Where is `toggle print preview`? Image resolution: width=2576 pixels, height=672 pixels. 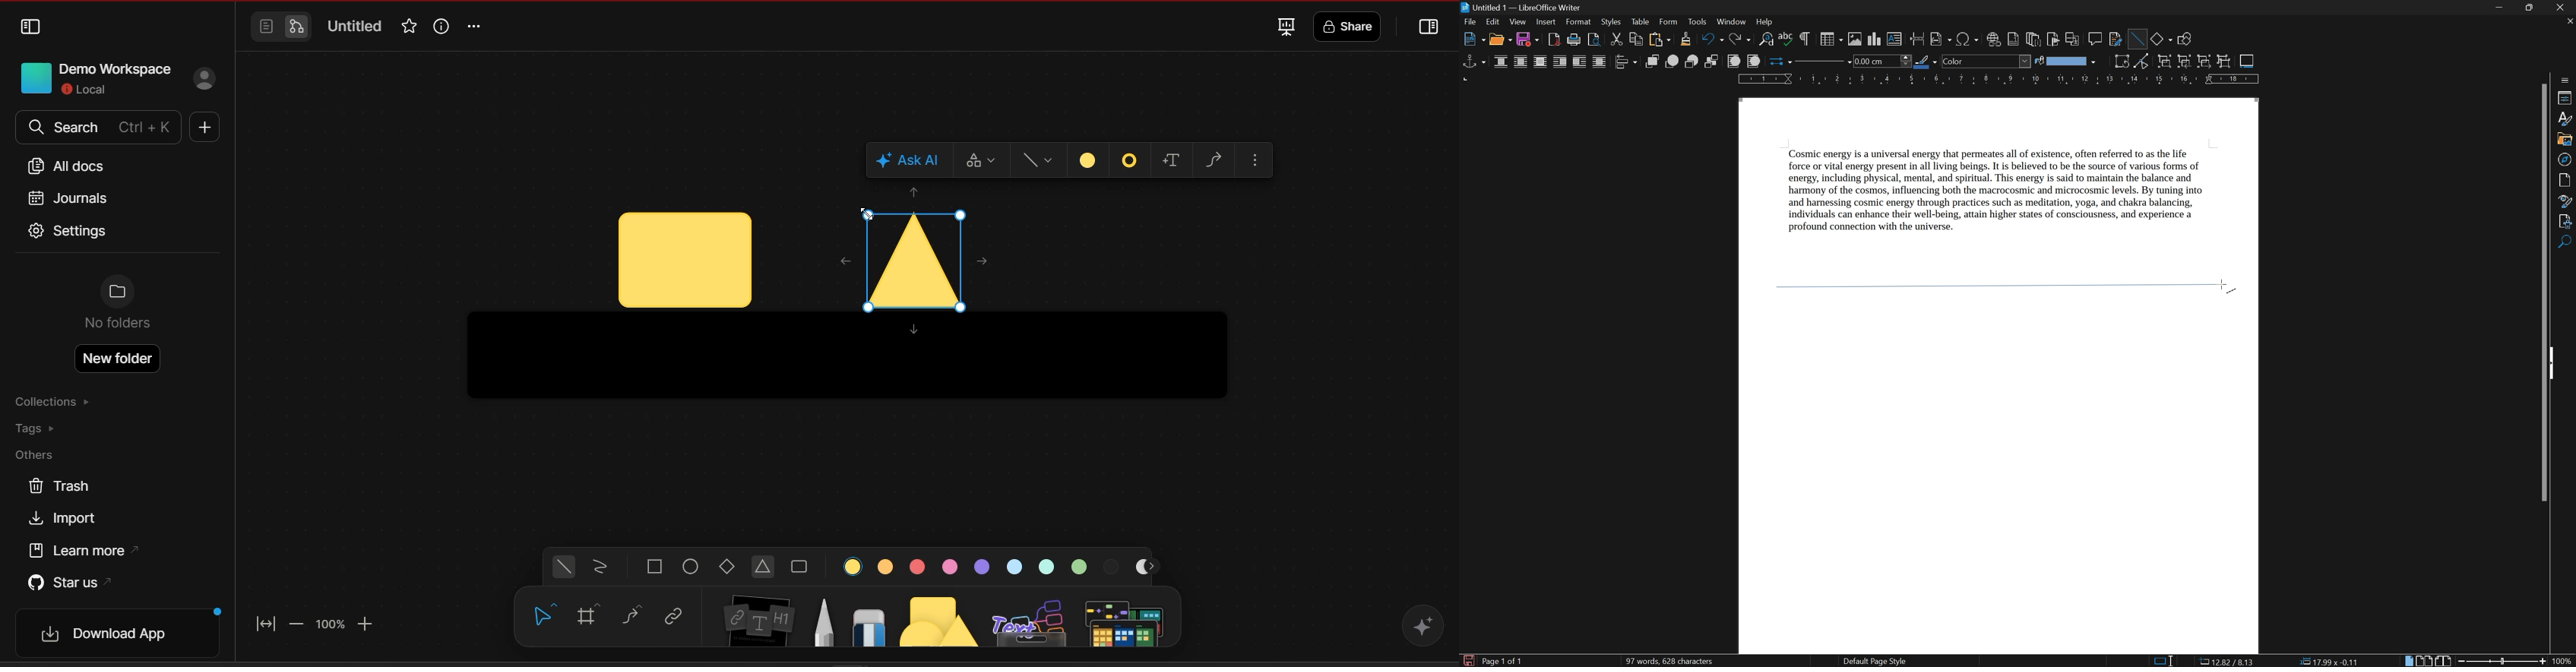 toggle print preview is located at coordinates (1592, 39).